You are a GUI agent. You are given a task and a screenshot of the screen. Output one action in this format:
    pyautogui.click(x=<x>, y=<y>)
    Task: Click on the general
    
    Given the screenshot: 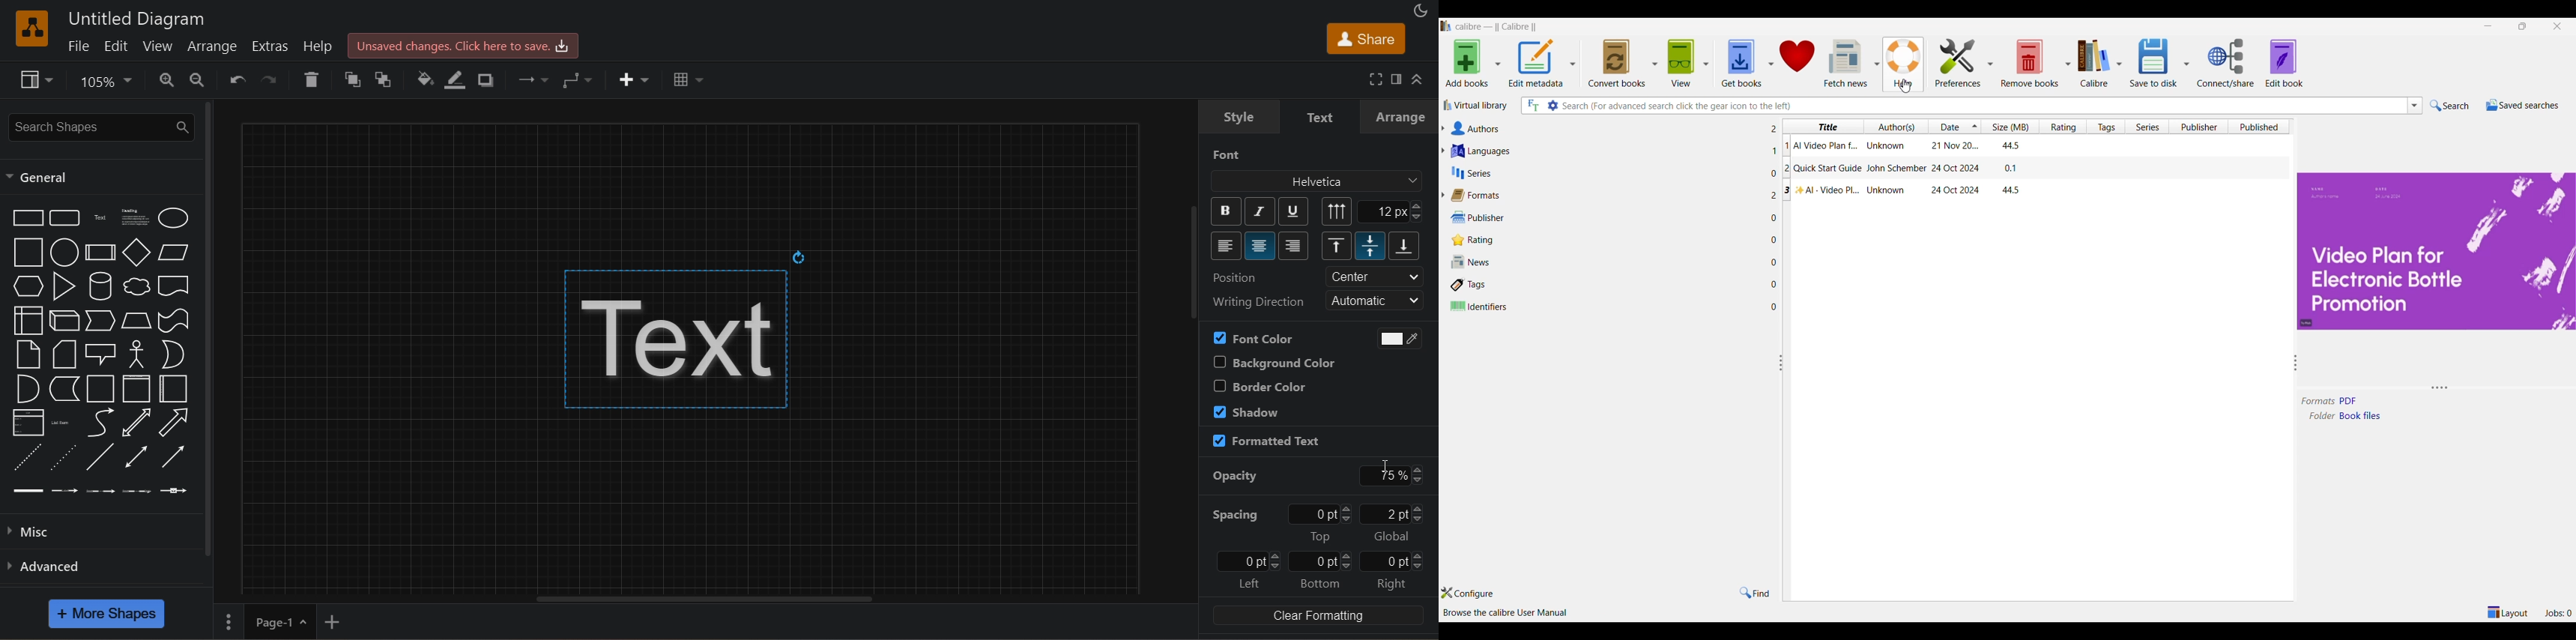 What is the action you would take?
    pyautogui.click(x=40, y=178)
    